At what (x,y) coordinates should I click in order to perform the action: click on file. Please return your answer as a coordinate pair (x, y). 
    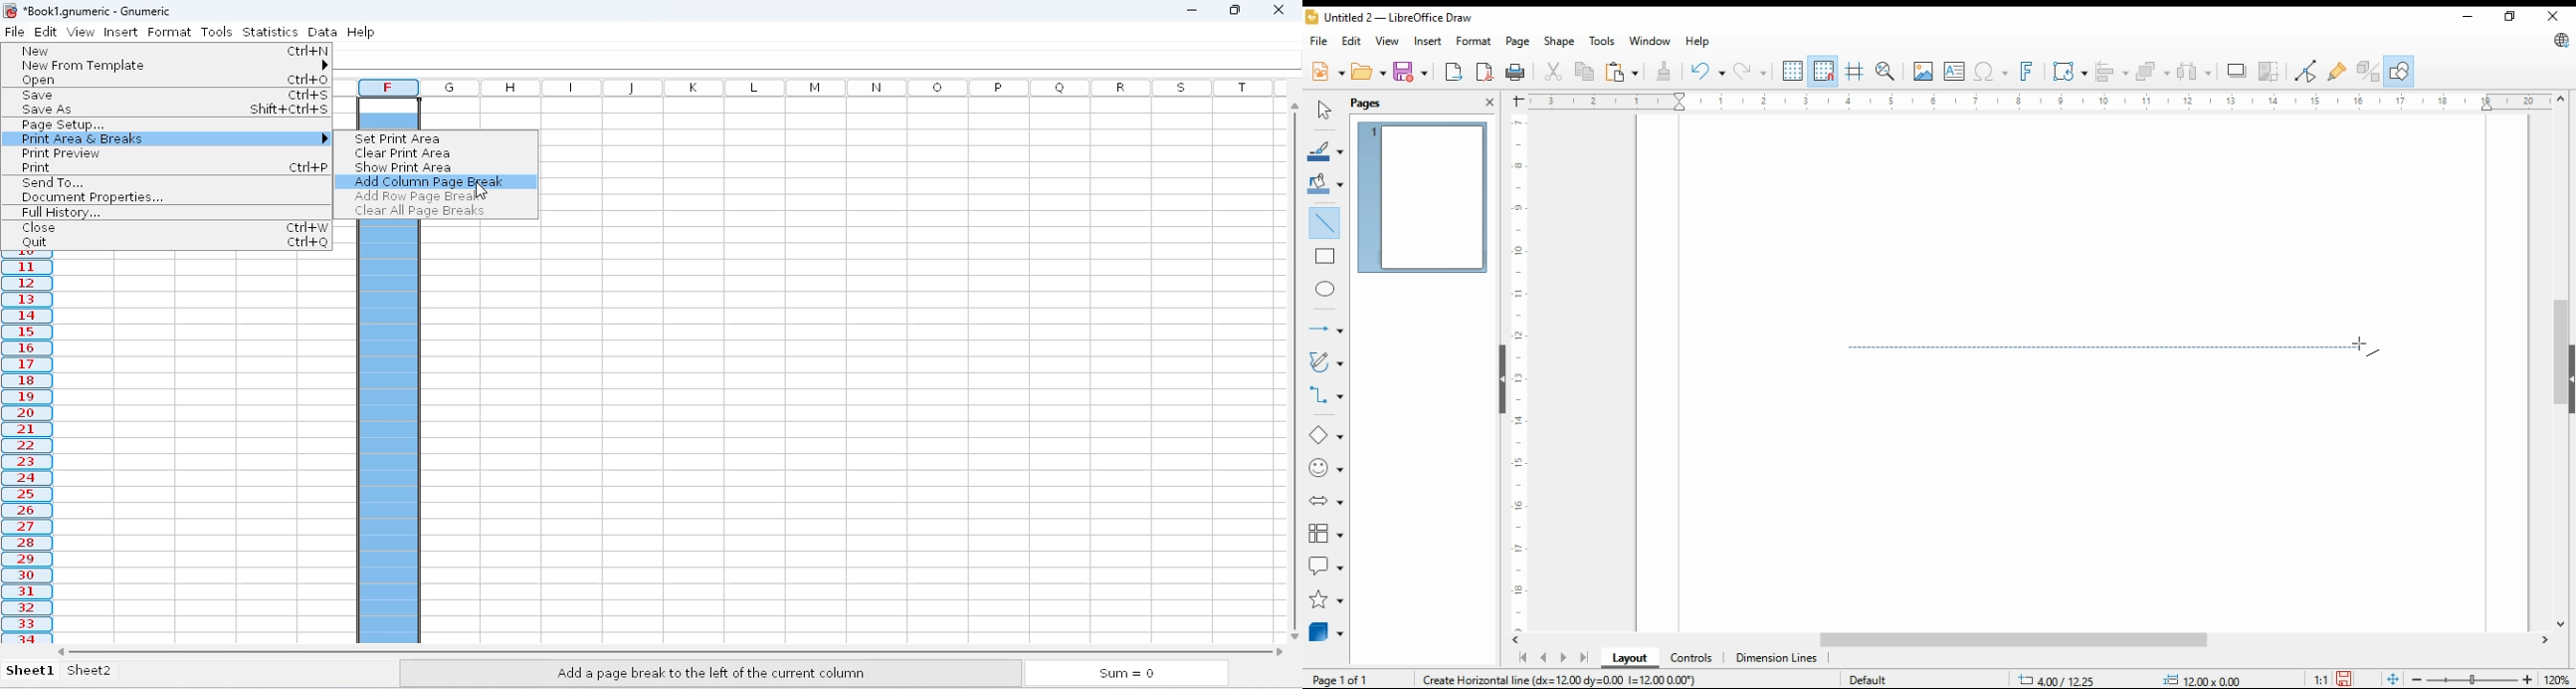
    Looking at the image, I should click on (14, 31).